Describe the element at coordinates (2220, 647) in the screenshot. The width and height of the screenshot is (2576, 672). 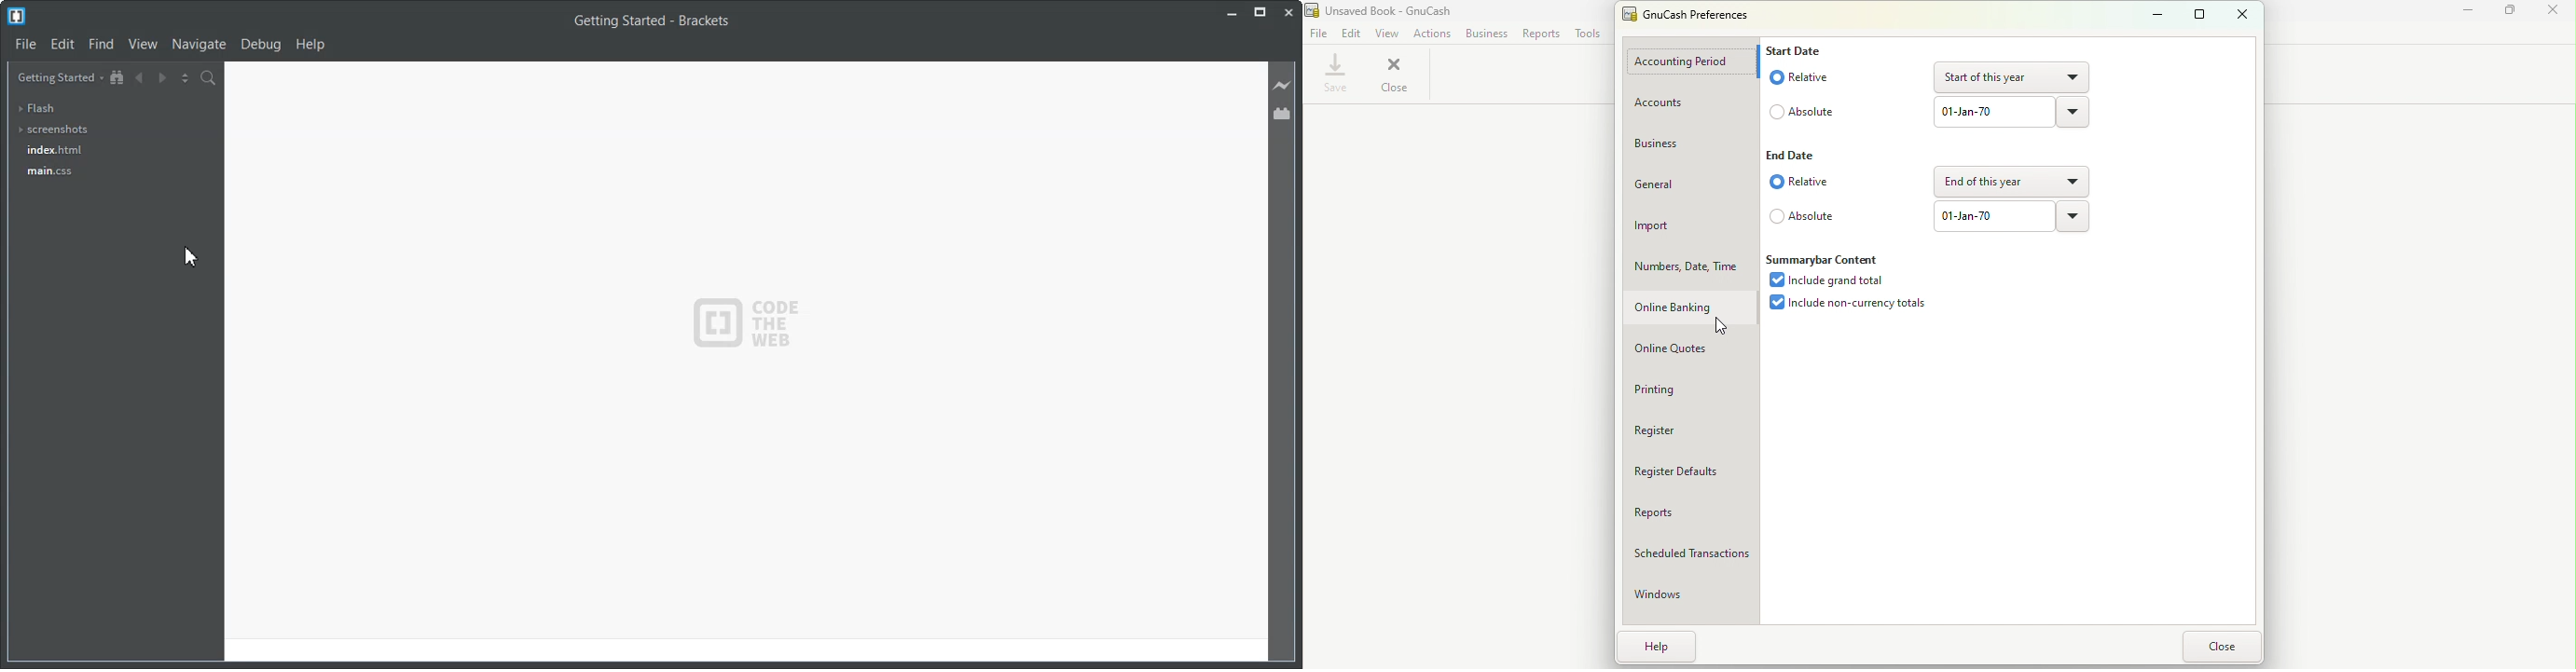
I see `close` at that location.